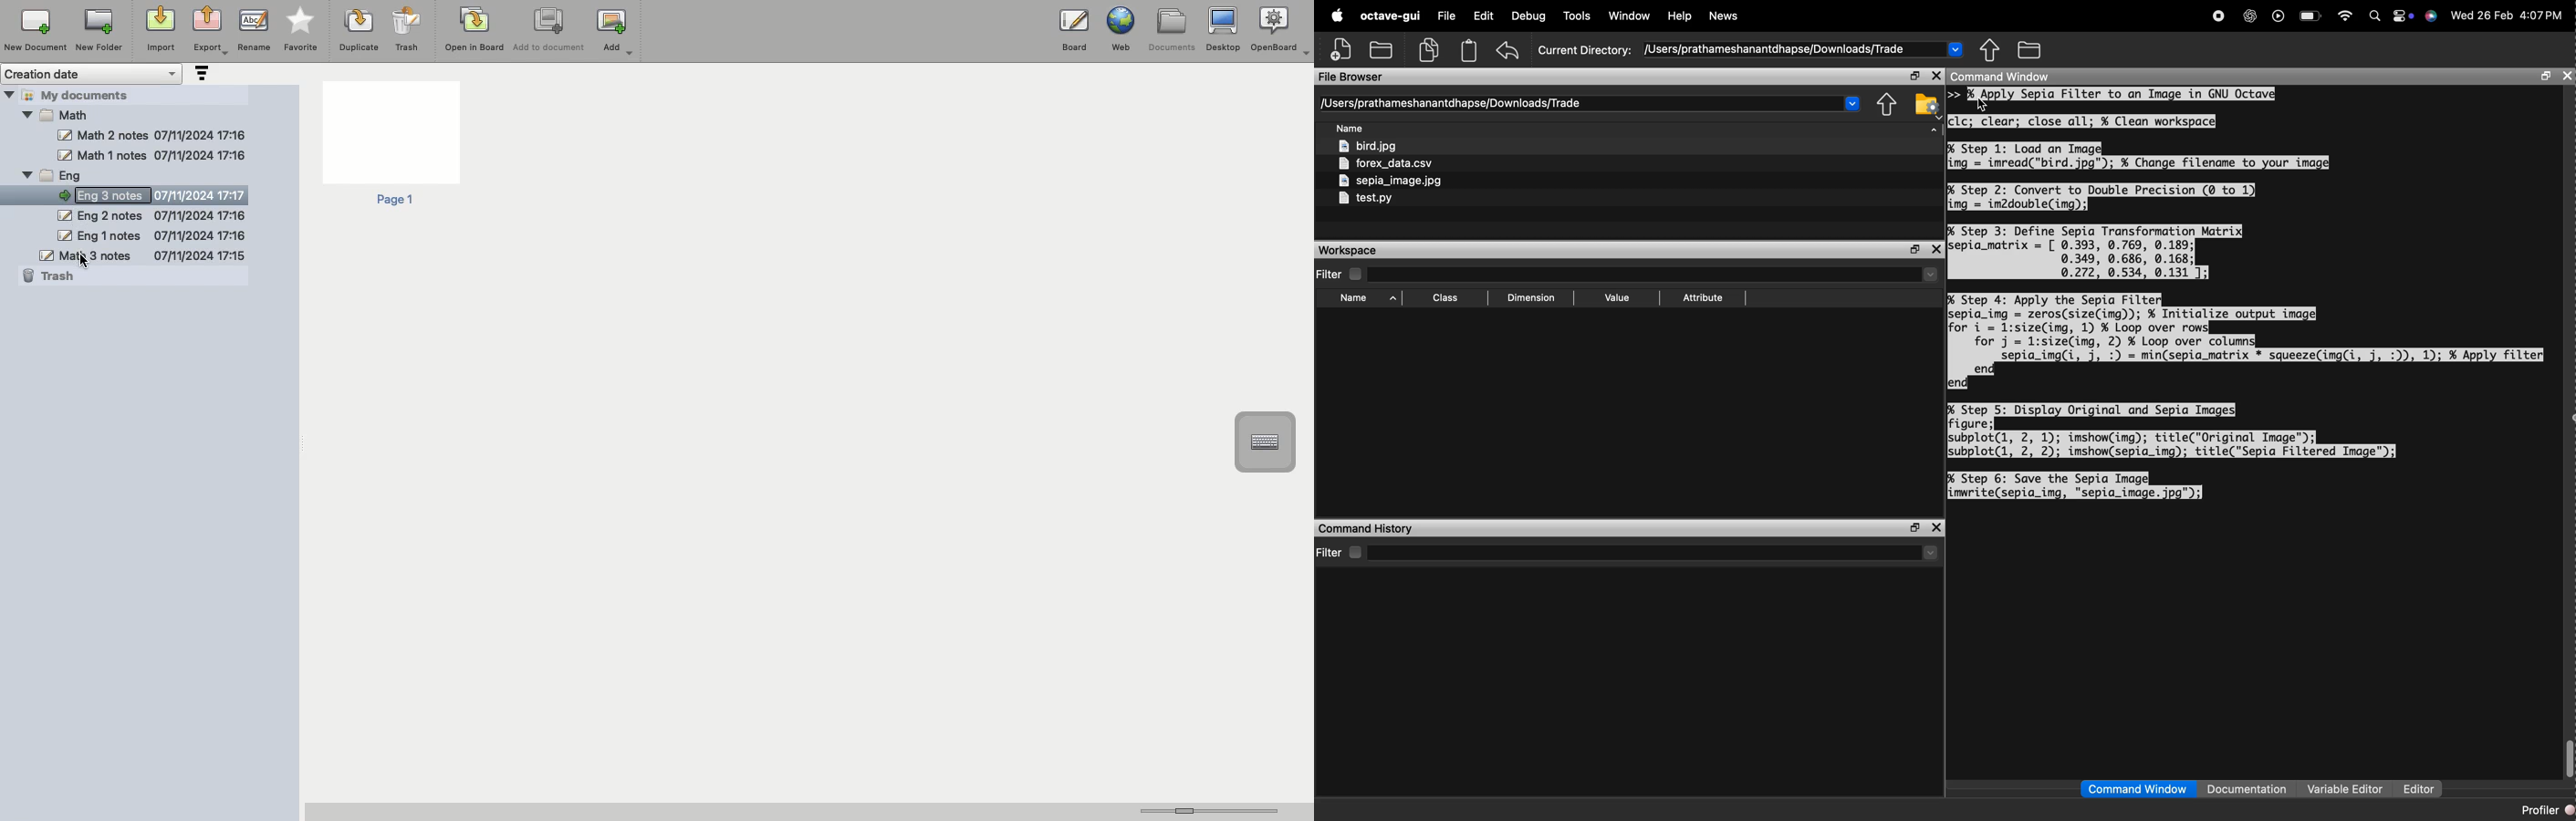 This screenshot has width=2576, height=840. What do you see at coordinates (1428, 50) in the screenshot?
I see `copy` at bounding box center [1428, 50].